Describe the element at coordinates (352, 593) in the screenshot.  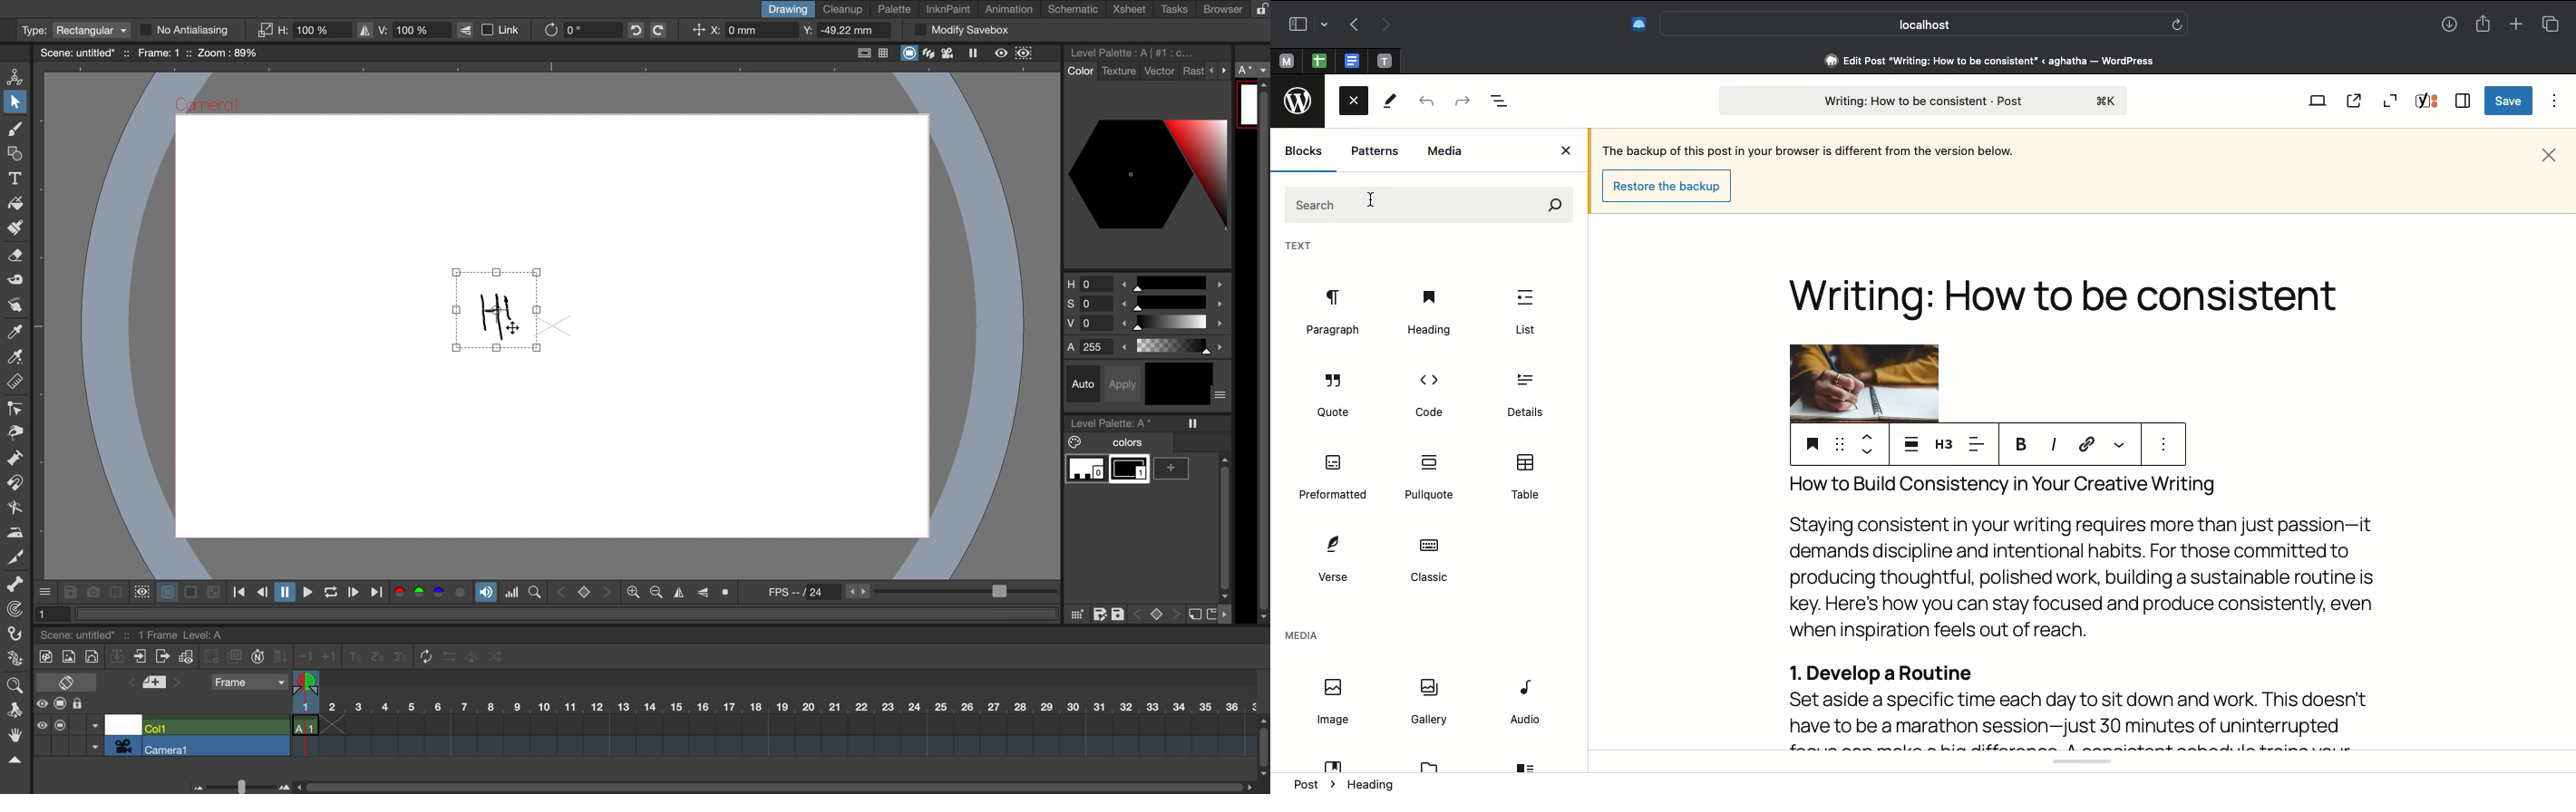
I see `next frame` at that location.